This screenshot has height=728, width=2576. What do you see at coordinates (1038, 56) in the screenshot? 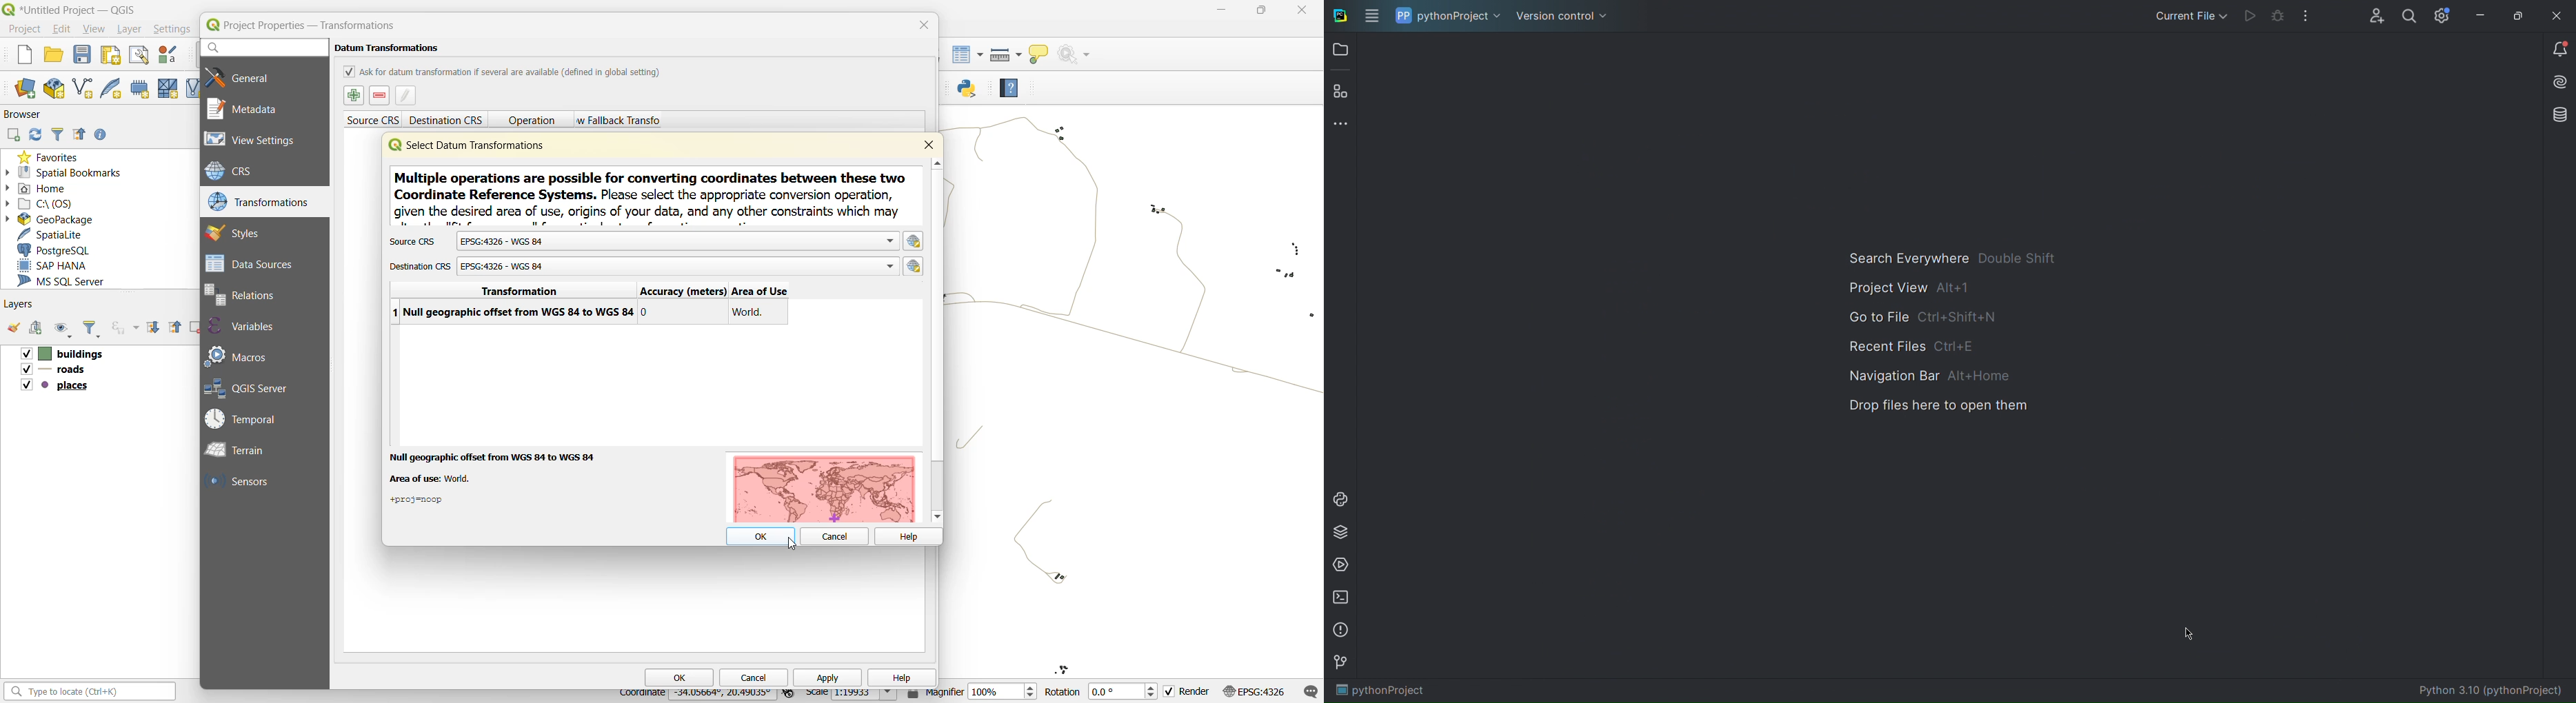
I see `show tips` at bounding box center [1038, 56].